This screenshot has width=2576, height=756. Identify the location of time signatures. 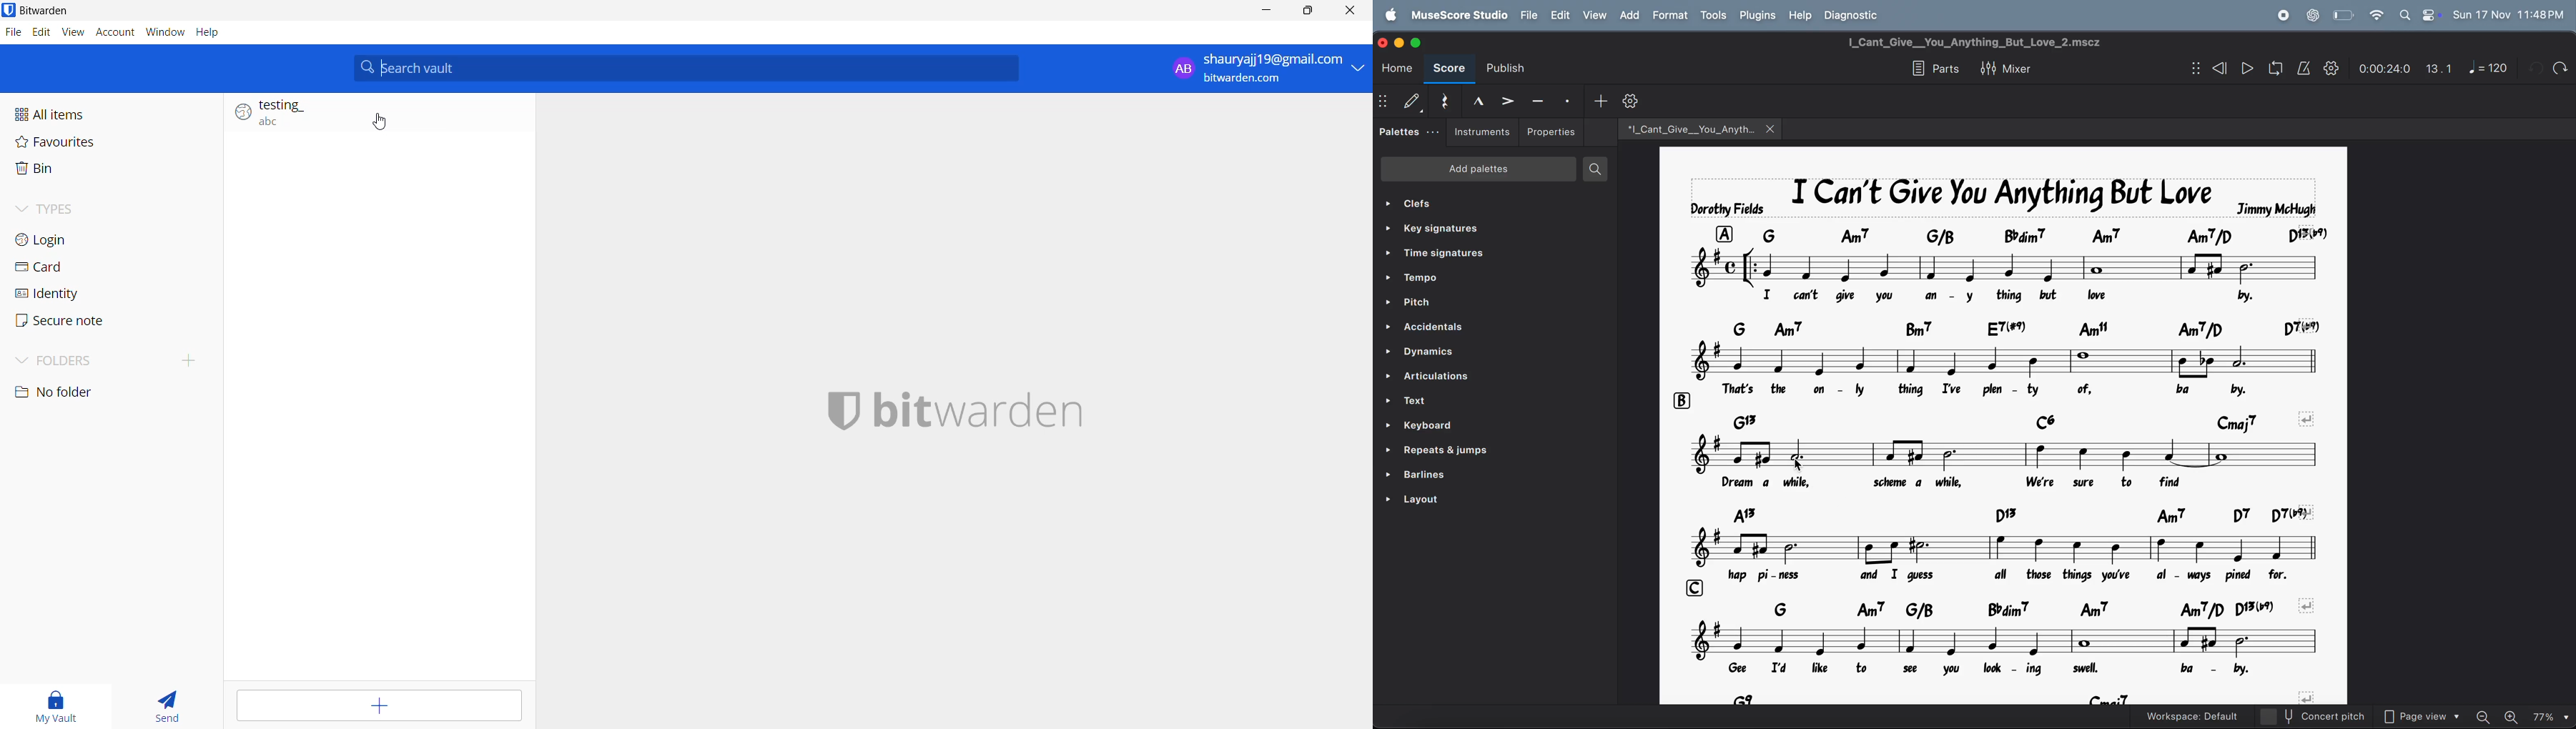
(1482, 255).